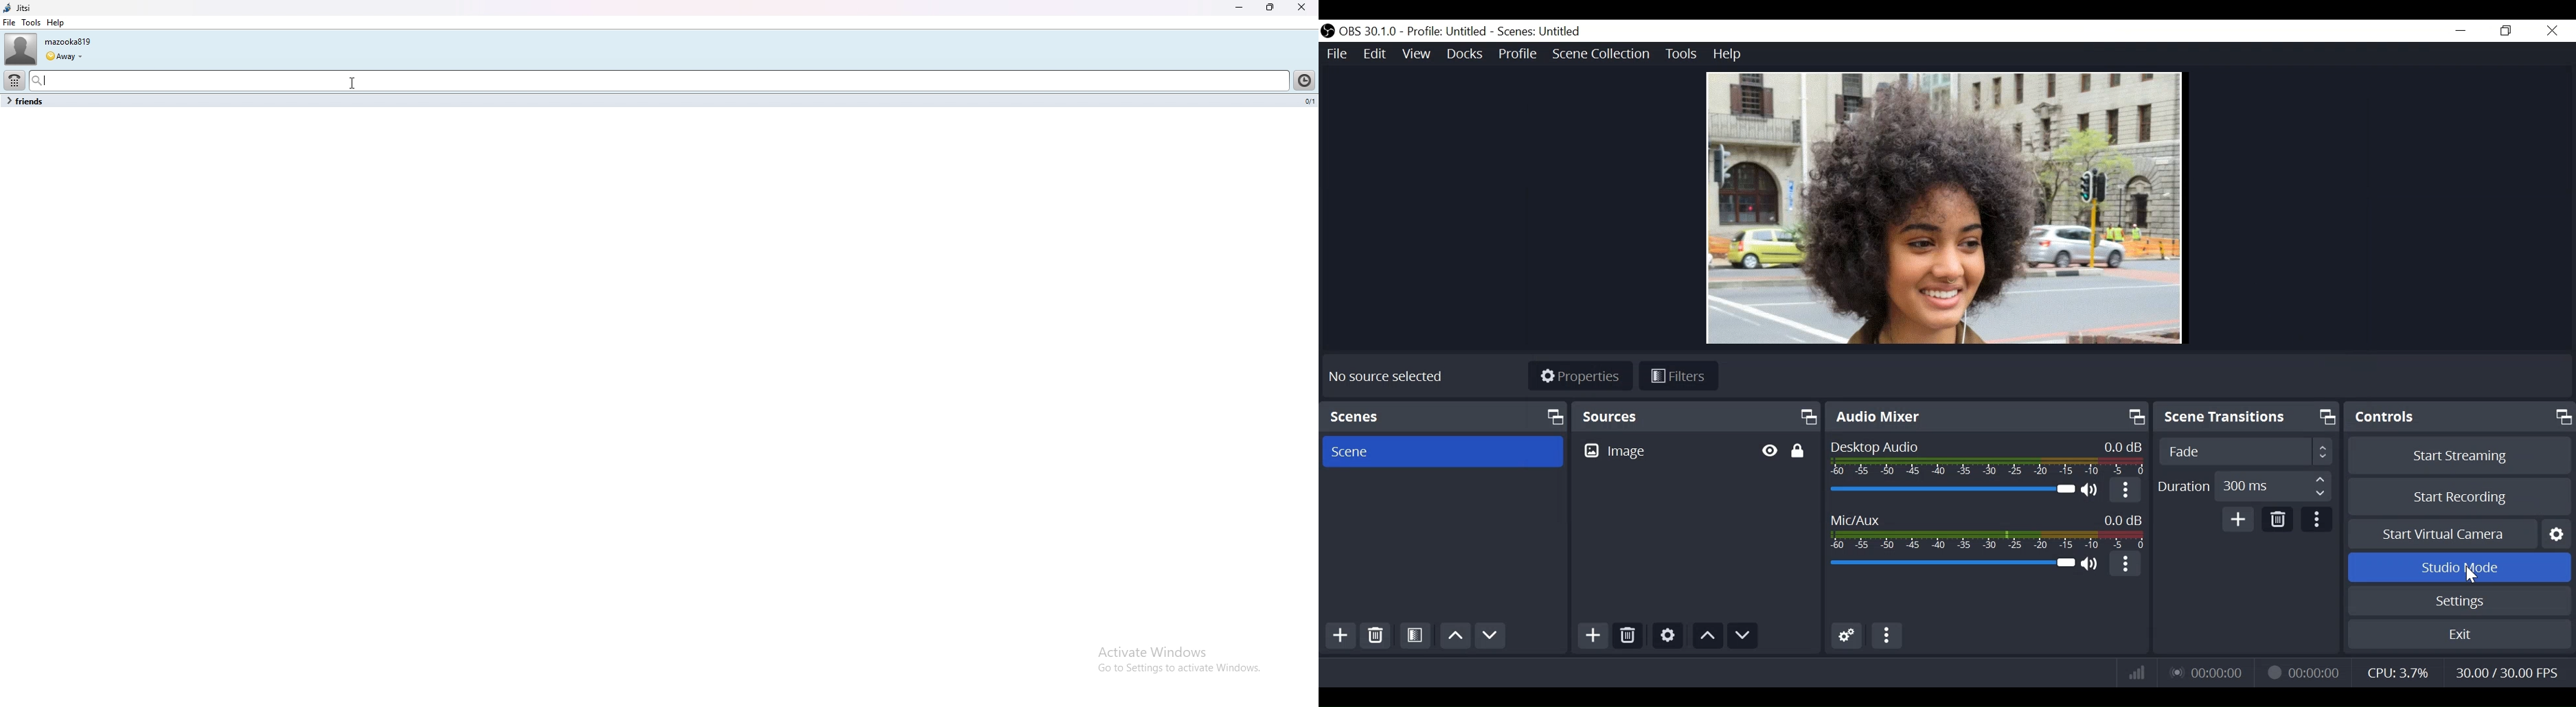 The height and width of the screenshot is (728, 2576). I want to click on Profile, so click(1518, 54).